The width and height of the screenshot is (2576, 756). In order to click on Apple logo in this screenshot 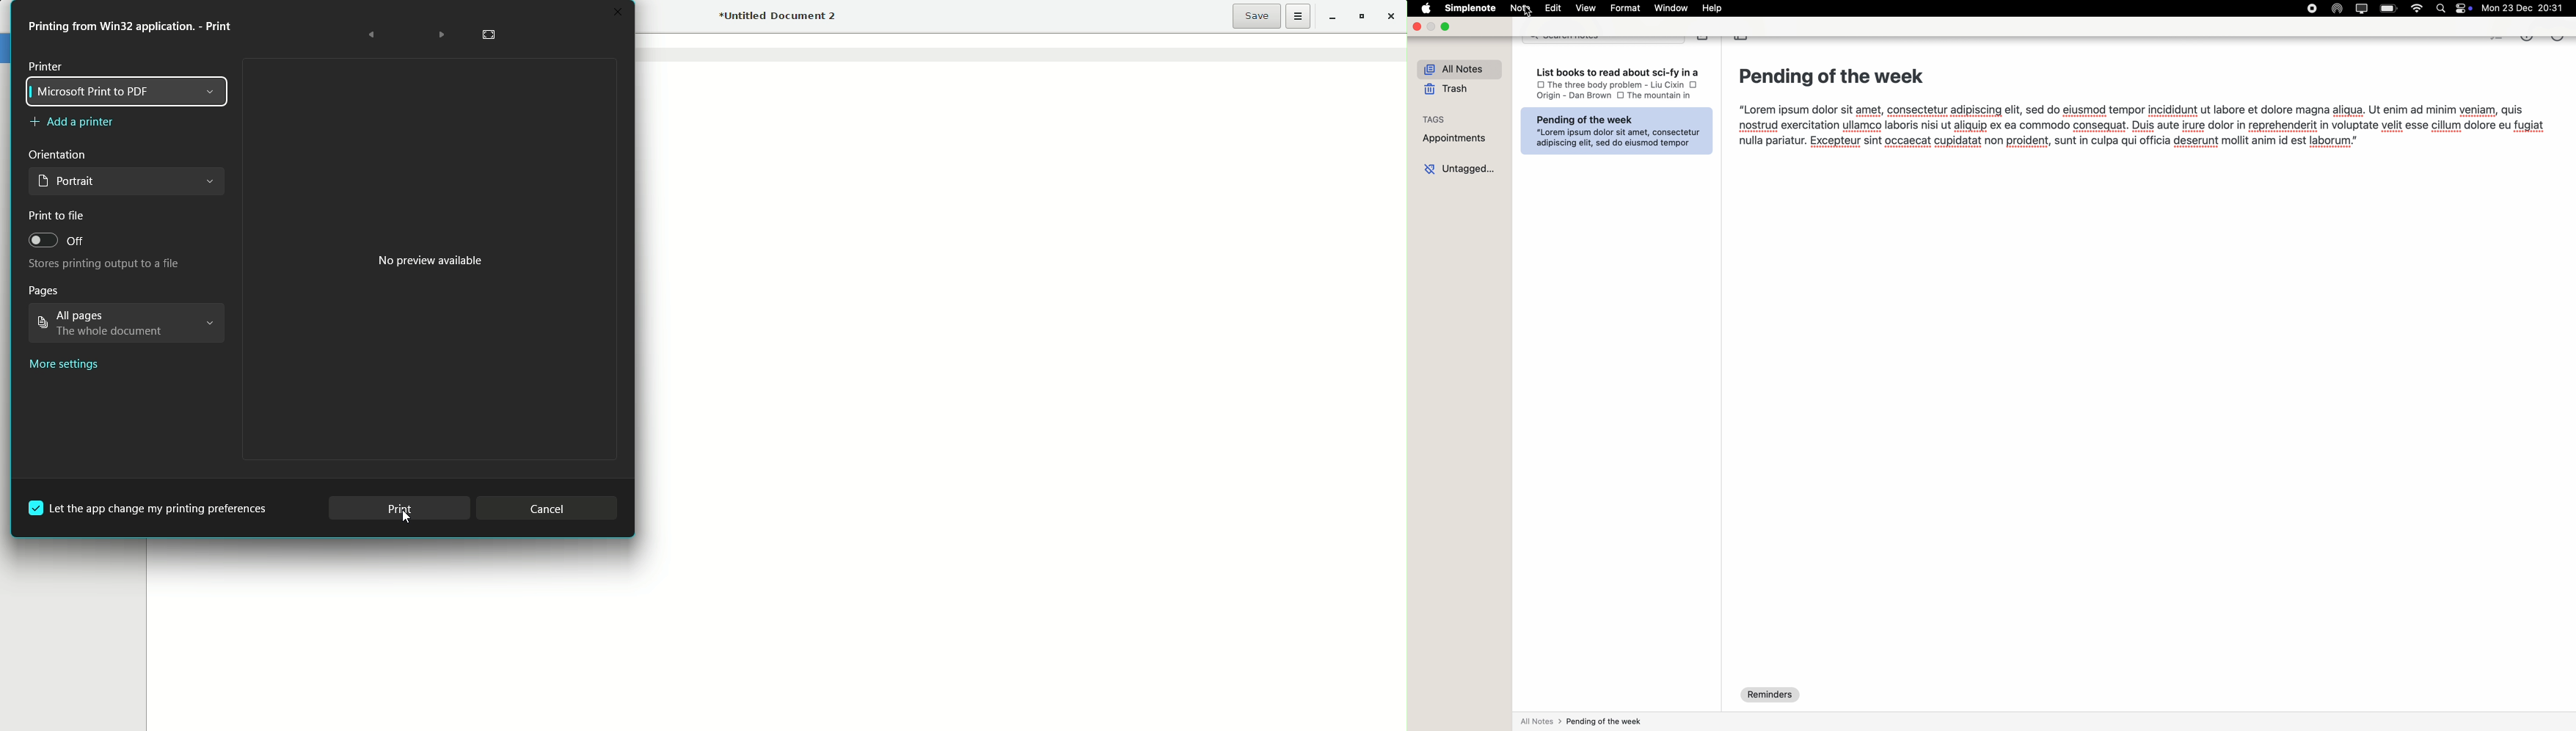, I will do `click(1421, 8)`.